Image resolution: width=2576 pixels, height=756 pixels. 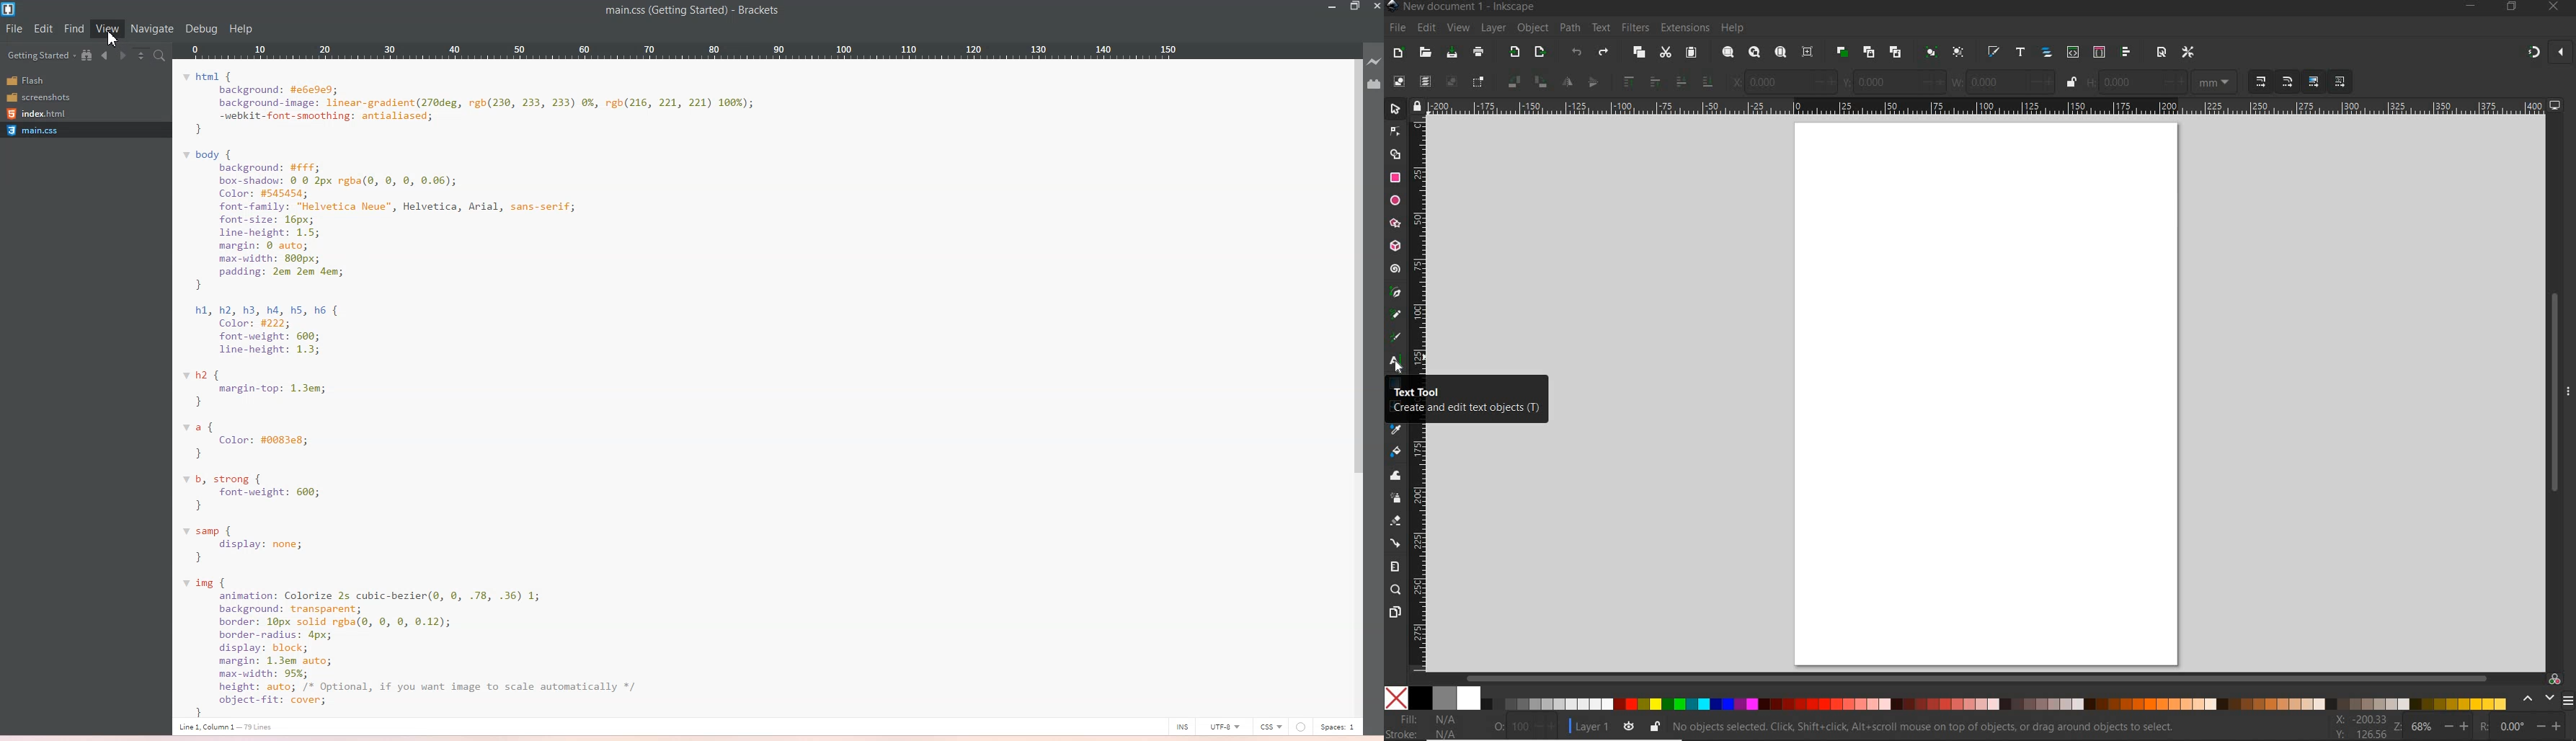 What do you see at coordinates (1426, 28) in the screenshot?
I see `edit` at bounding box center [1426, 28].